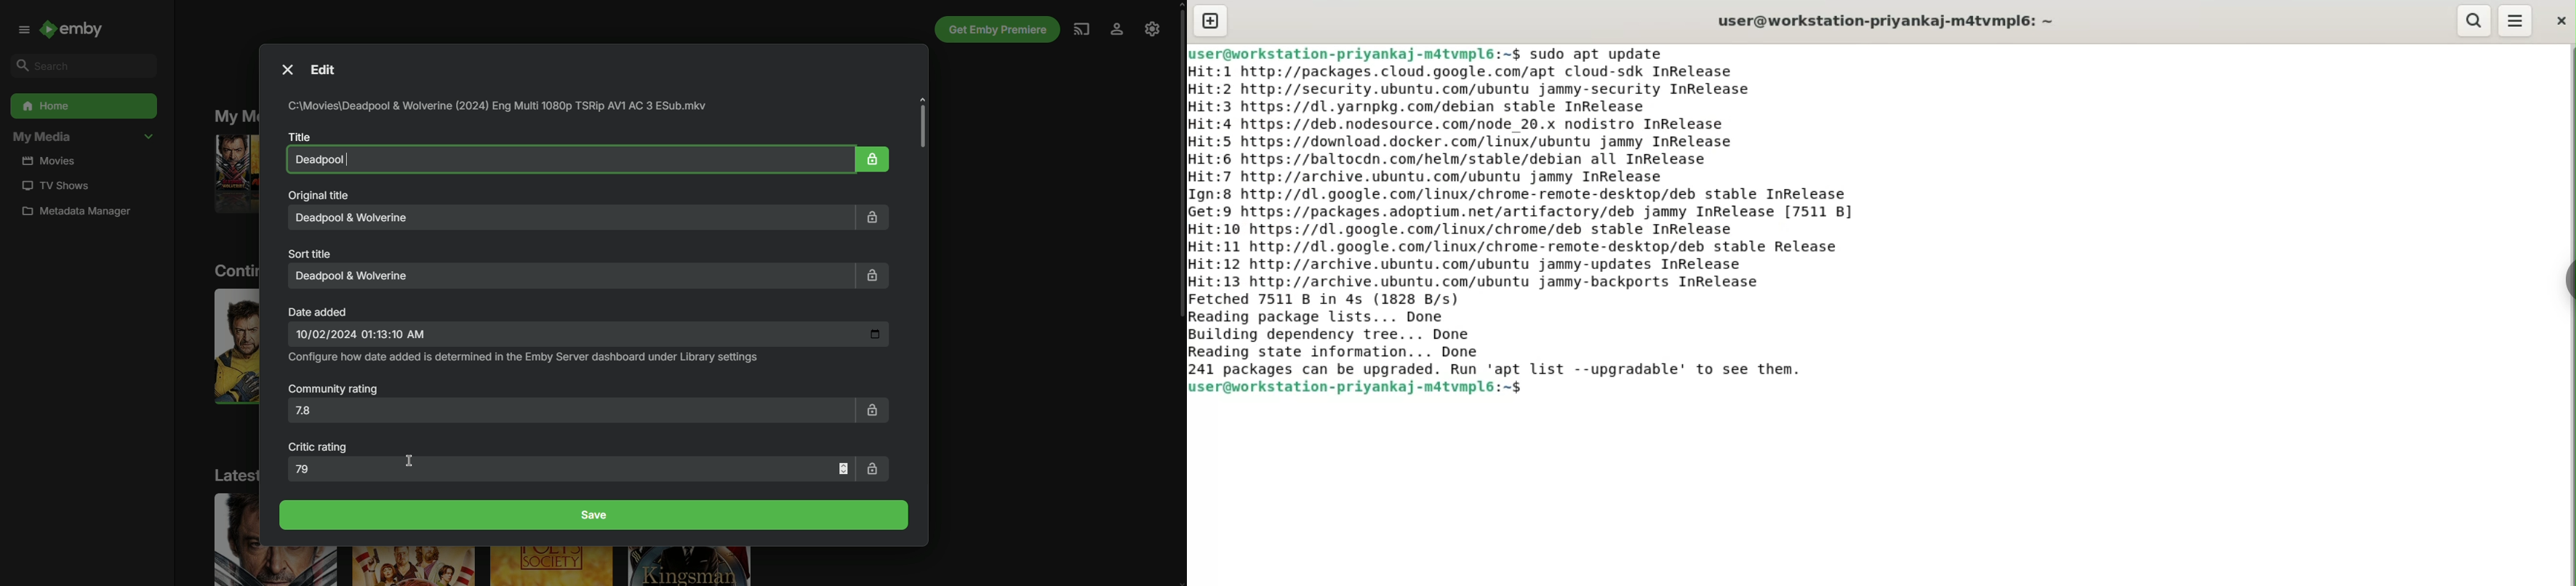 The image size is (2576, 588). I want to click on Cast, so click(1080, 28).